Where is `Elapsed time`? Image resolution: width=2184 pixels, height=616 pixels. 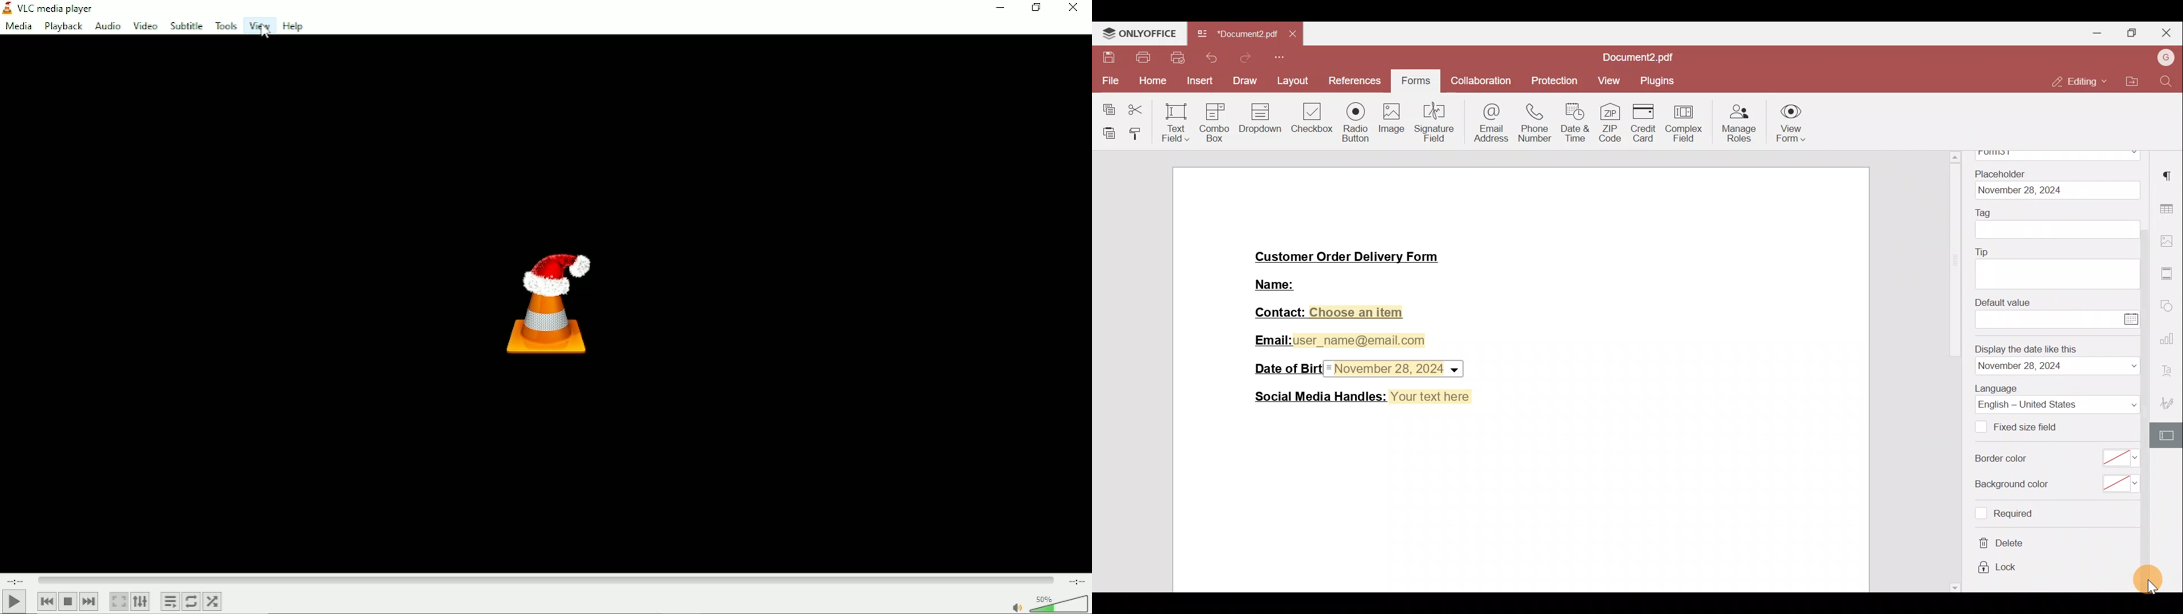 Elapsed time is located at coordinates (15, 579).